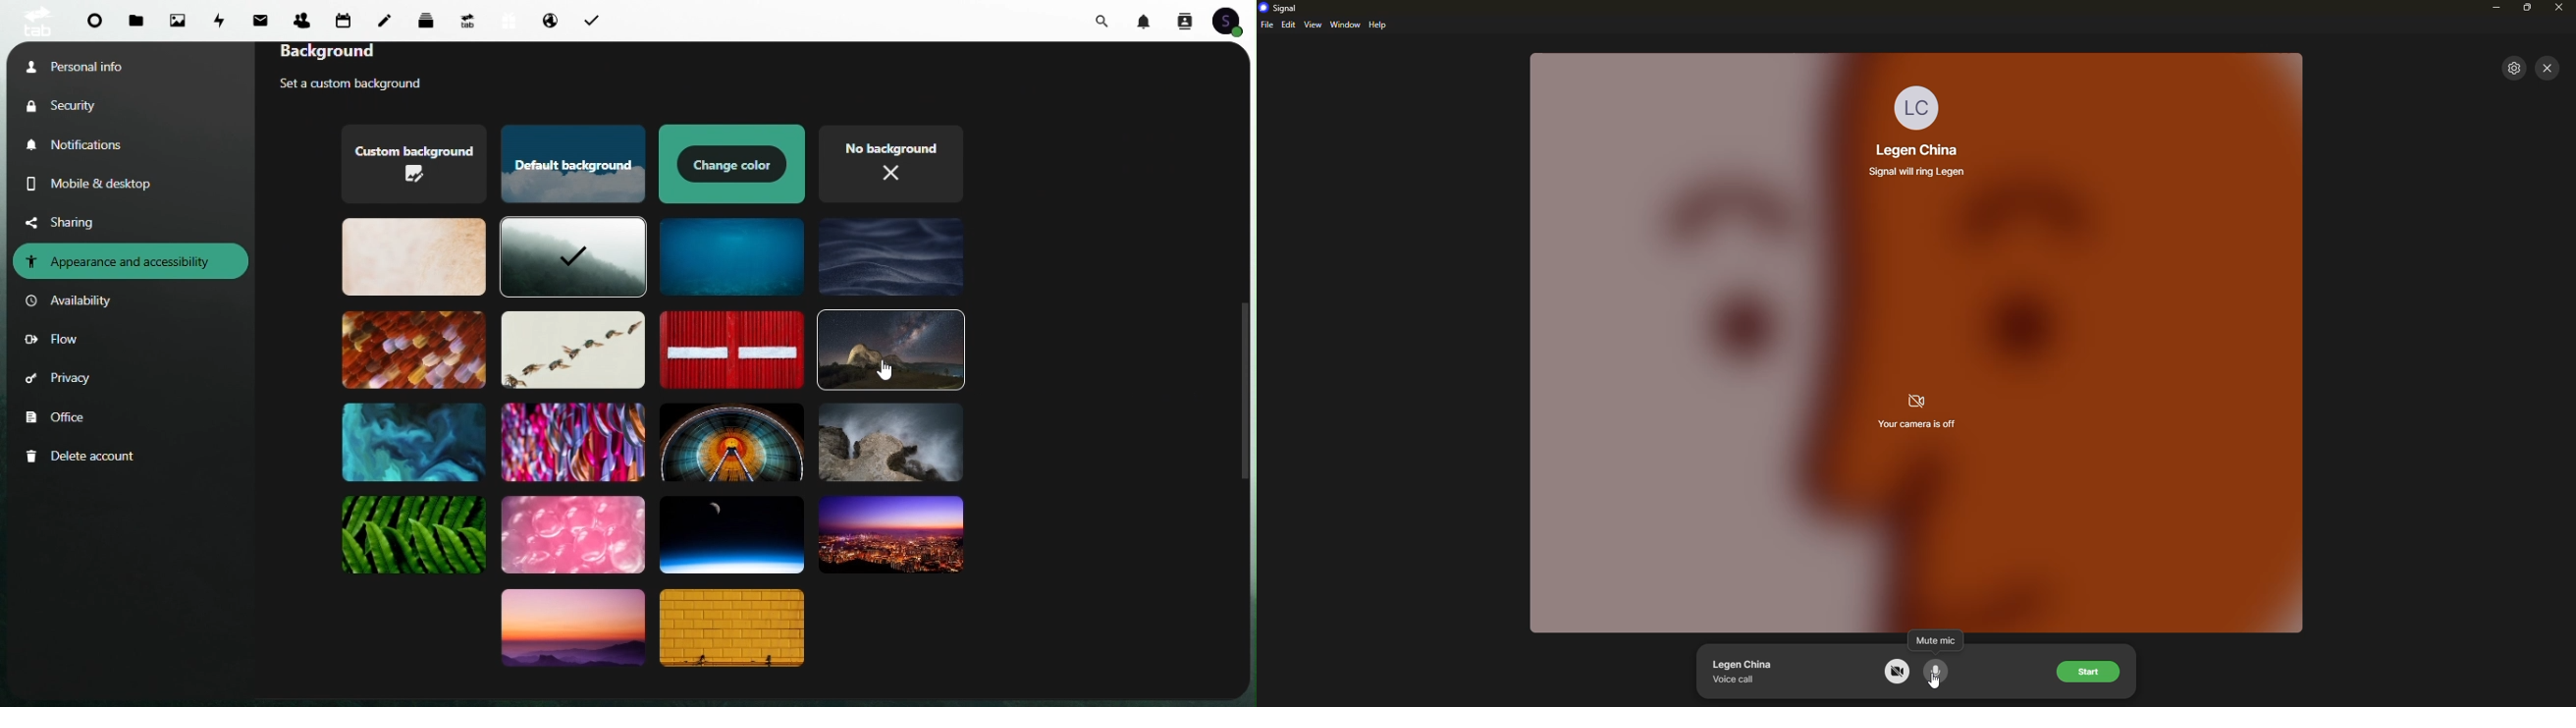  Describe the element at coordinates (360, 55) in the screenshot. I see `Background` at that location.